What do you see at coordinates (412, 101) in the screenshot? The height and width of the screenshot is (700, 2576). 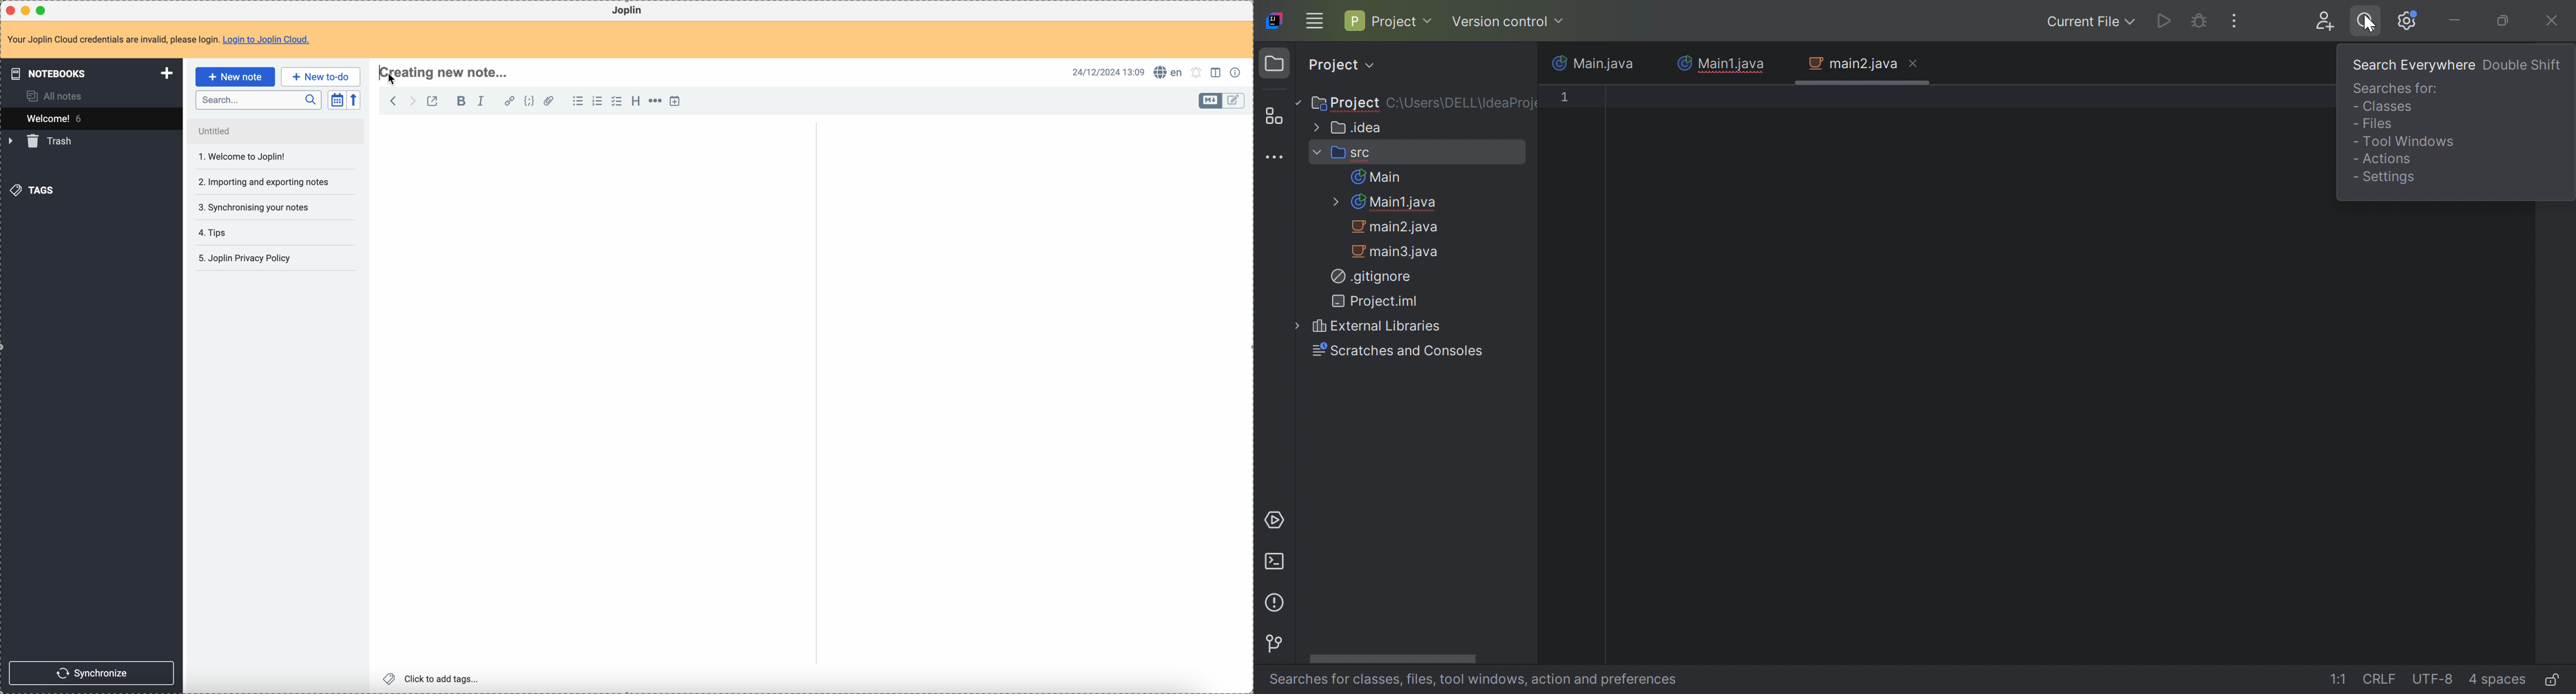 I see `foward` at bounding box center [412, 101].